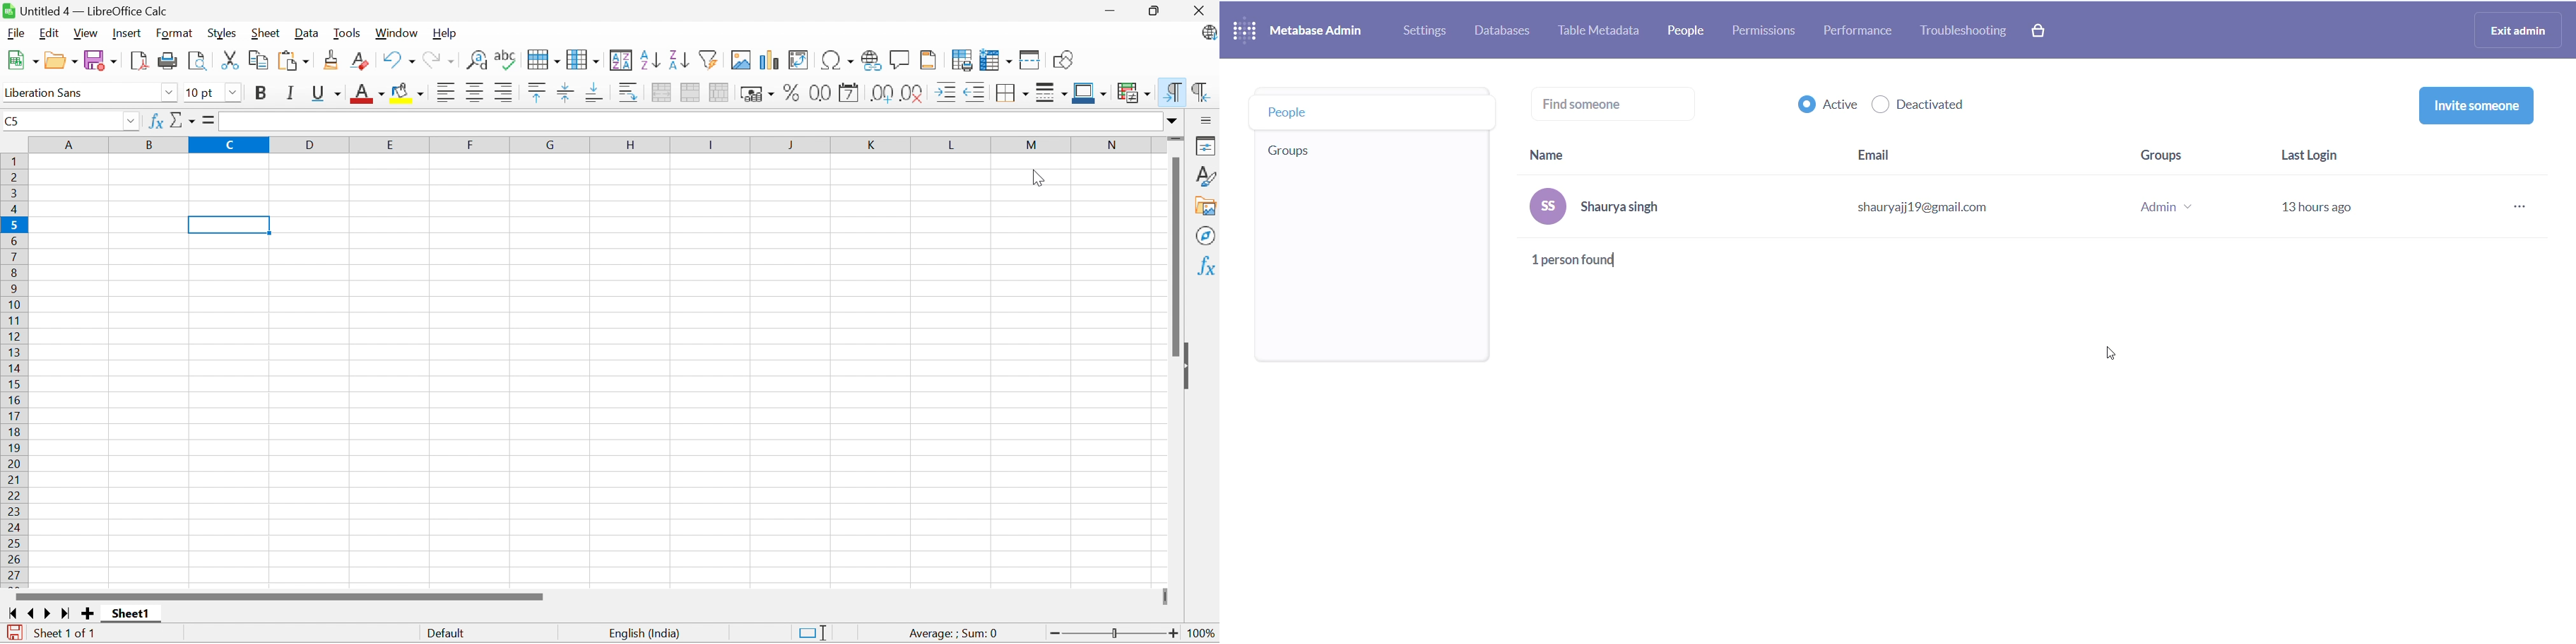  Describe the element at coordinates (622, 60) in the screenshot. I see `Sort` at that location.